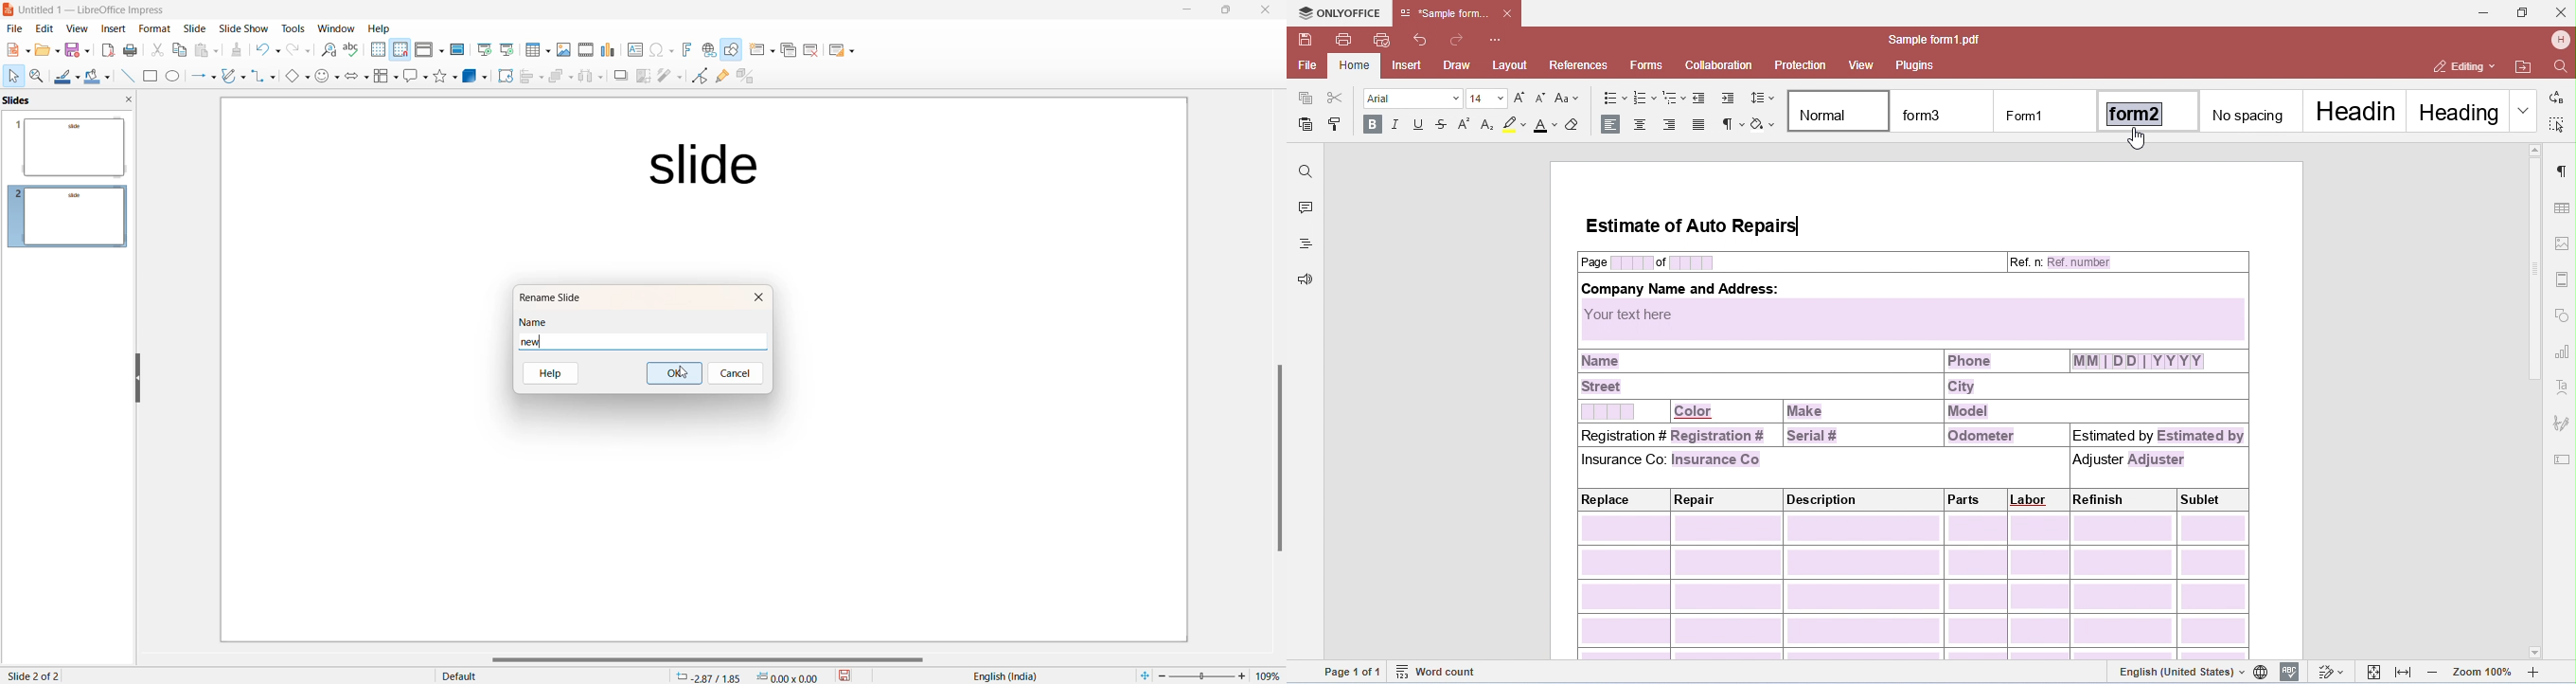 The width and height of the screenshot is (2576, 700). What do you see at coordinates (293, 75) in the screenshot?
I see `basic shapes` at bounding box center [293, 75].